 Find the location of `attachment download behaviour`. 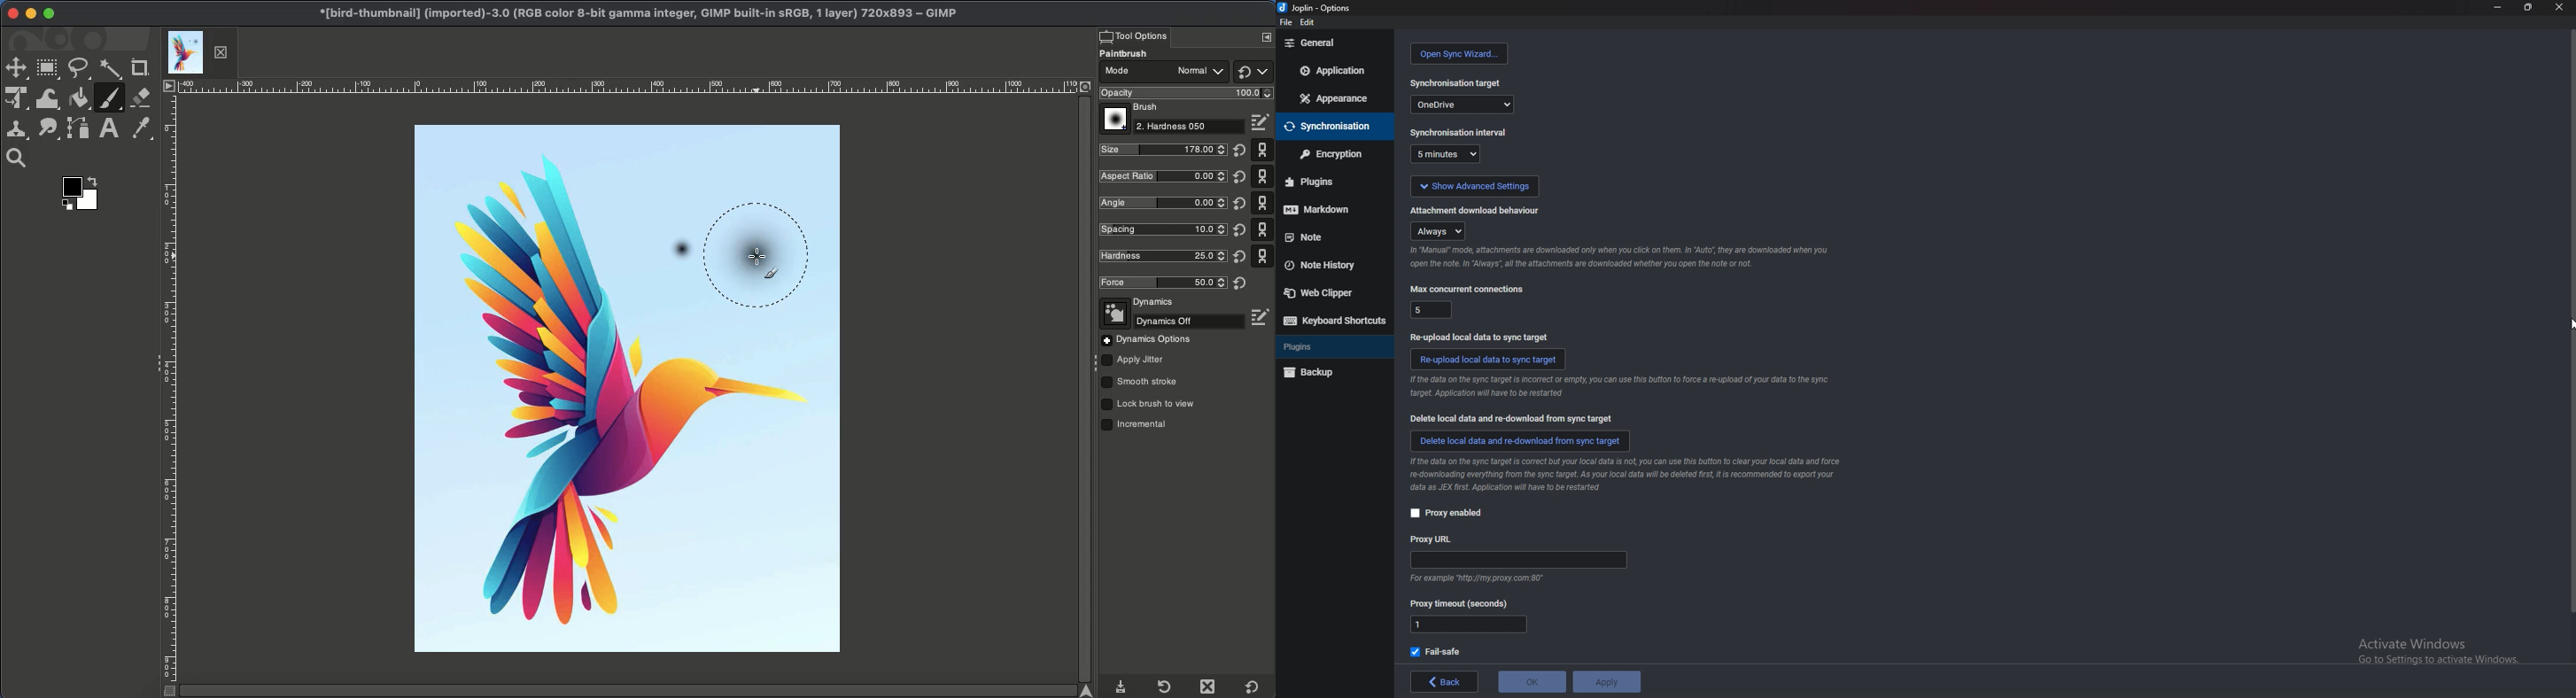

attachment download behaviour is located at coordinates (1476, 210).